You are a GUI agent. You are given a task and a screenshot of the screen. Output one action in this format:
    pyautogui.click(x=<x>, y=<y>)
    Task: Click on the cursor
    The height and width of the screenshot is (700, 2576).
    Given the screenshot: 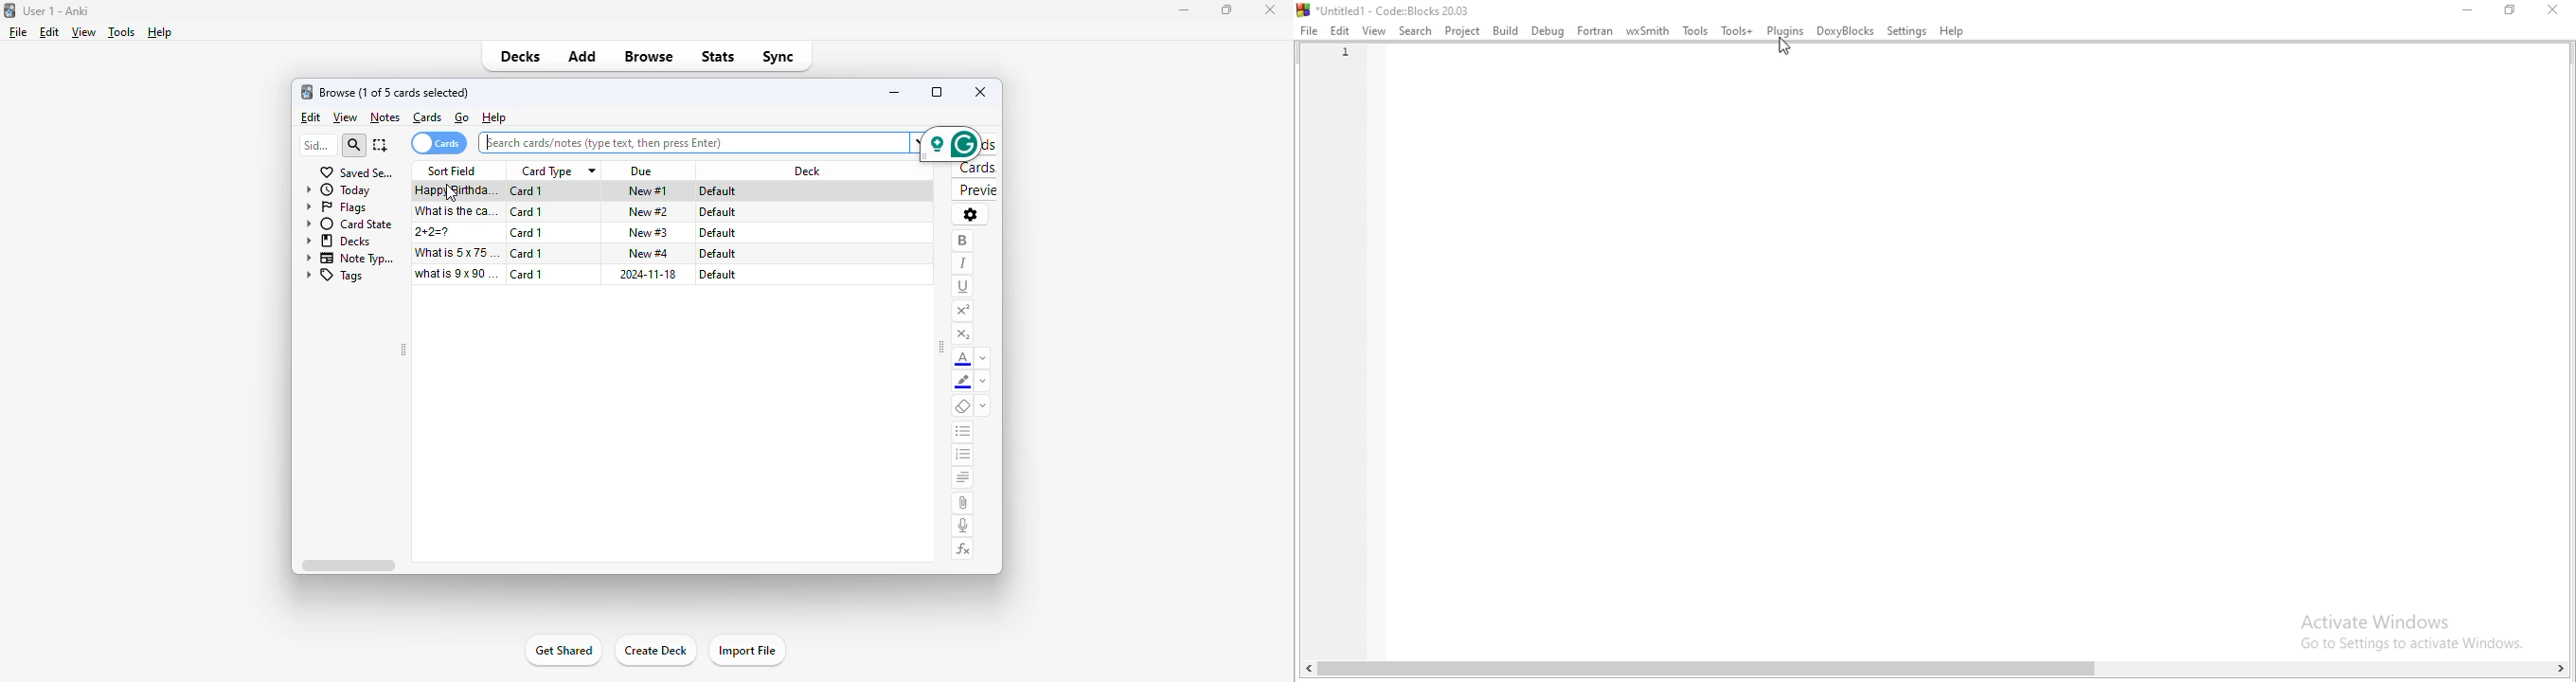 What is the action you would take?
    pyautogui.click(x=451, y=194)
    